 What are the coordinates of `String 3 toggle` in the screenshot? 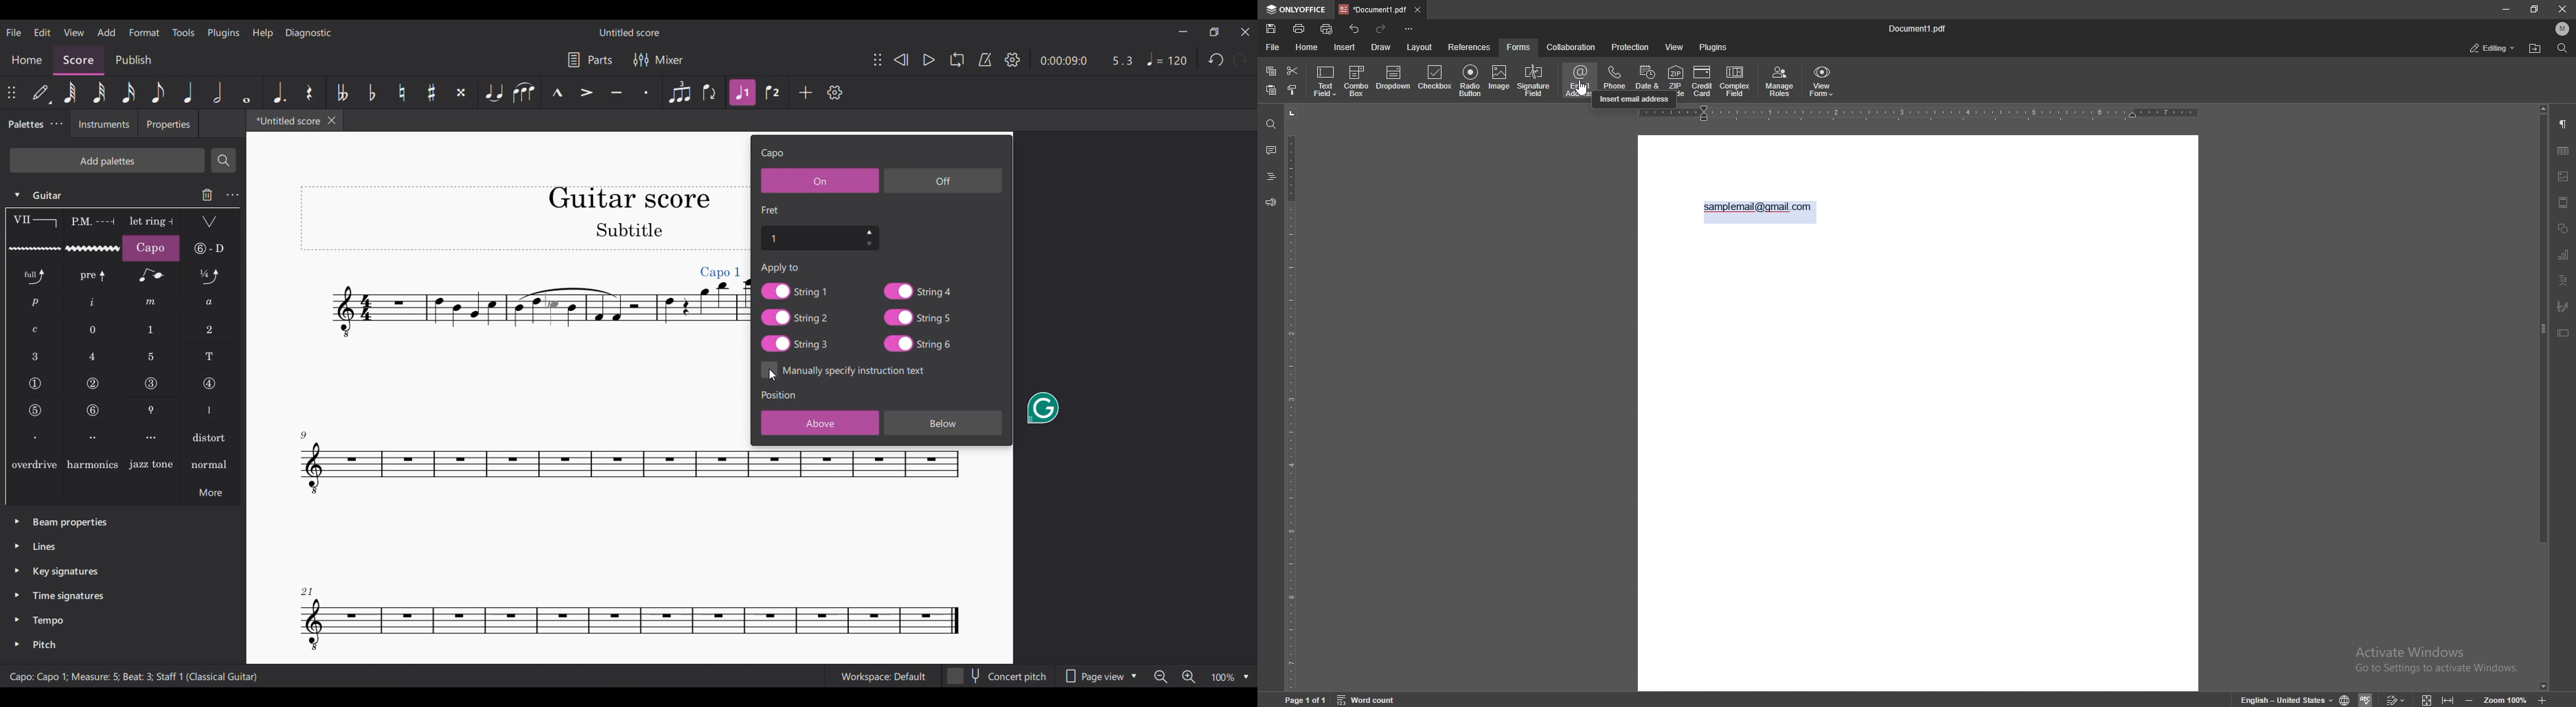 It's located at (794, 344).